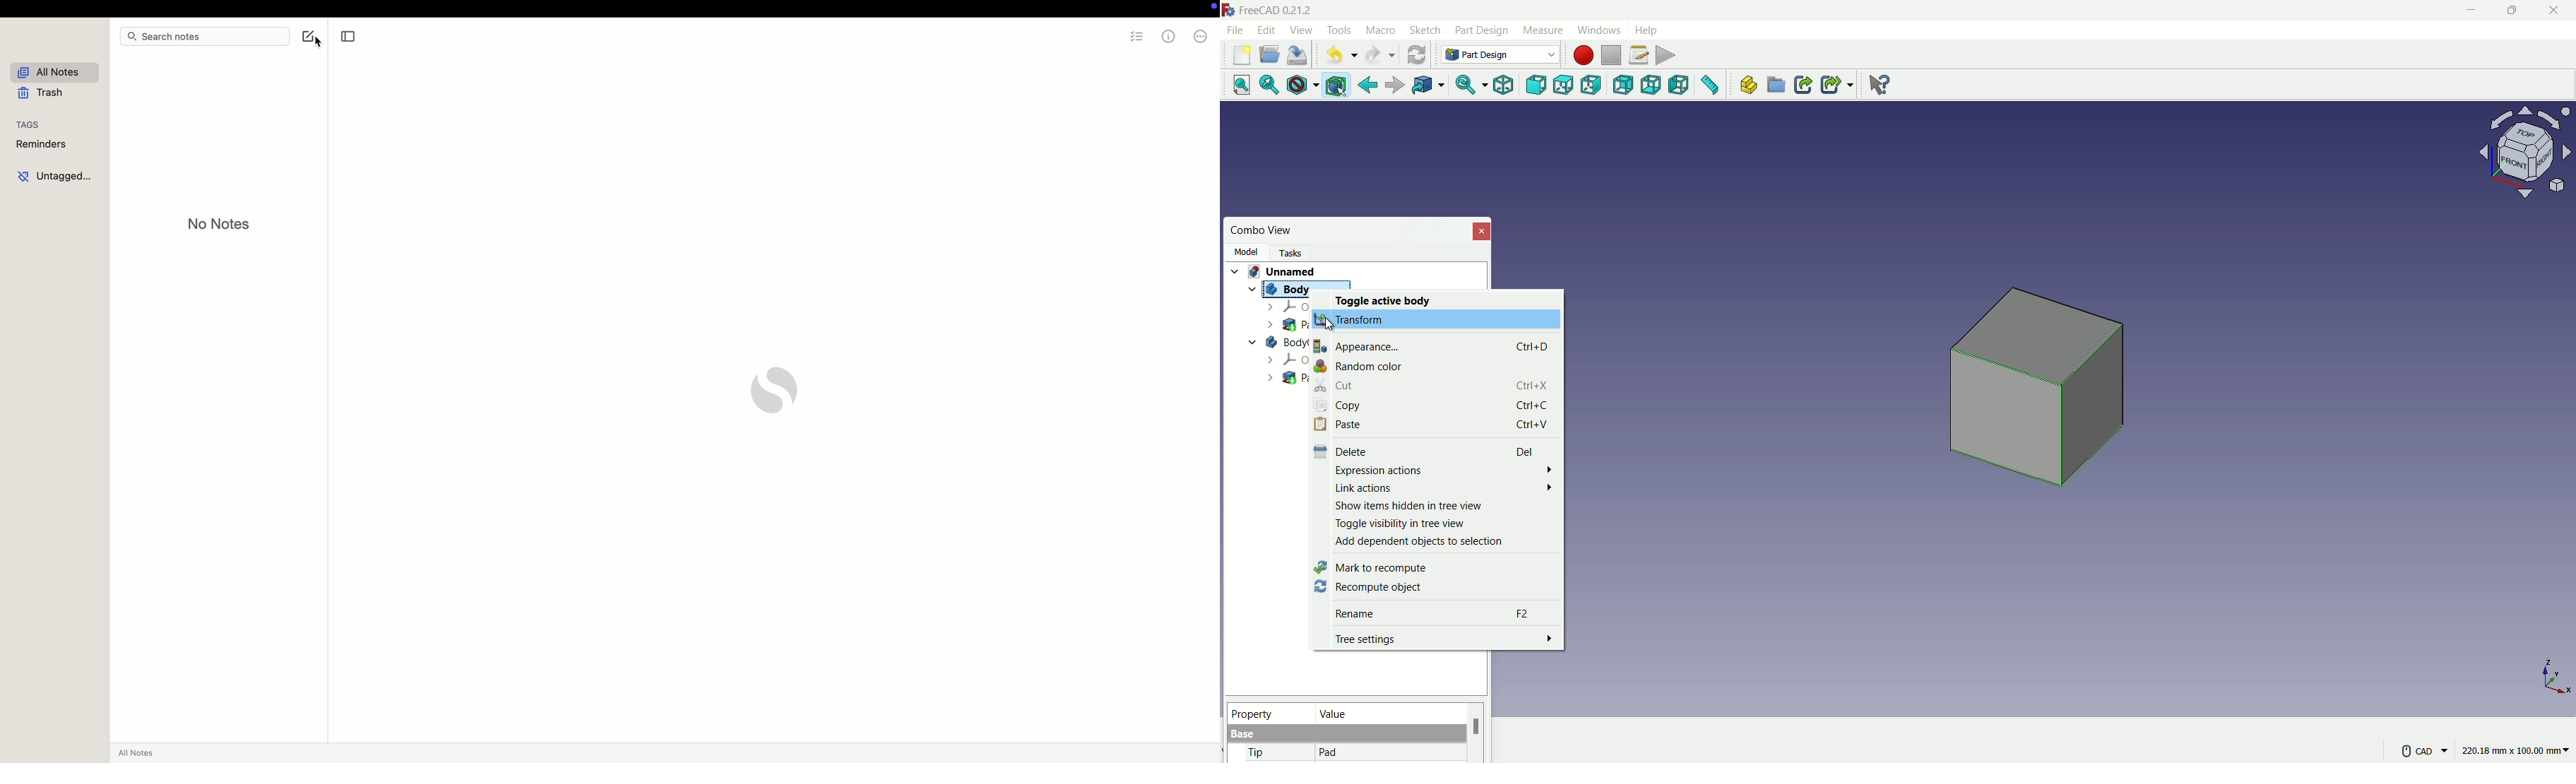 This screenshot has height=784, width=2576. I want to click on scroll bar, so click(1476, 733).